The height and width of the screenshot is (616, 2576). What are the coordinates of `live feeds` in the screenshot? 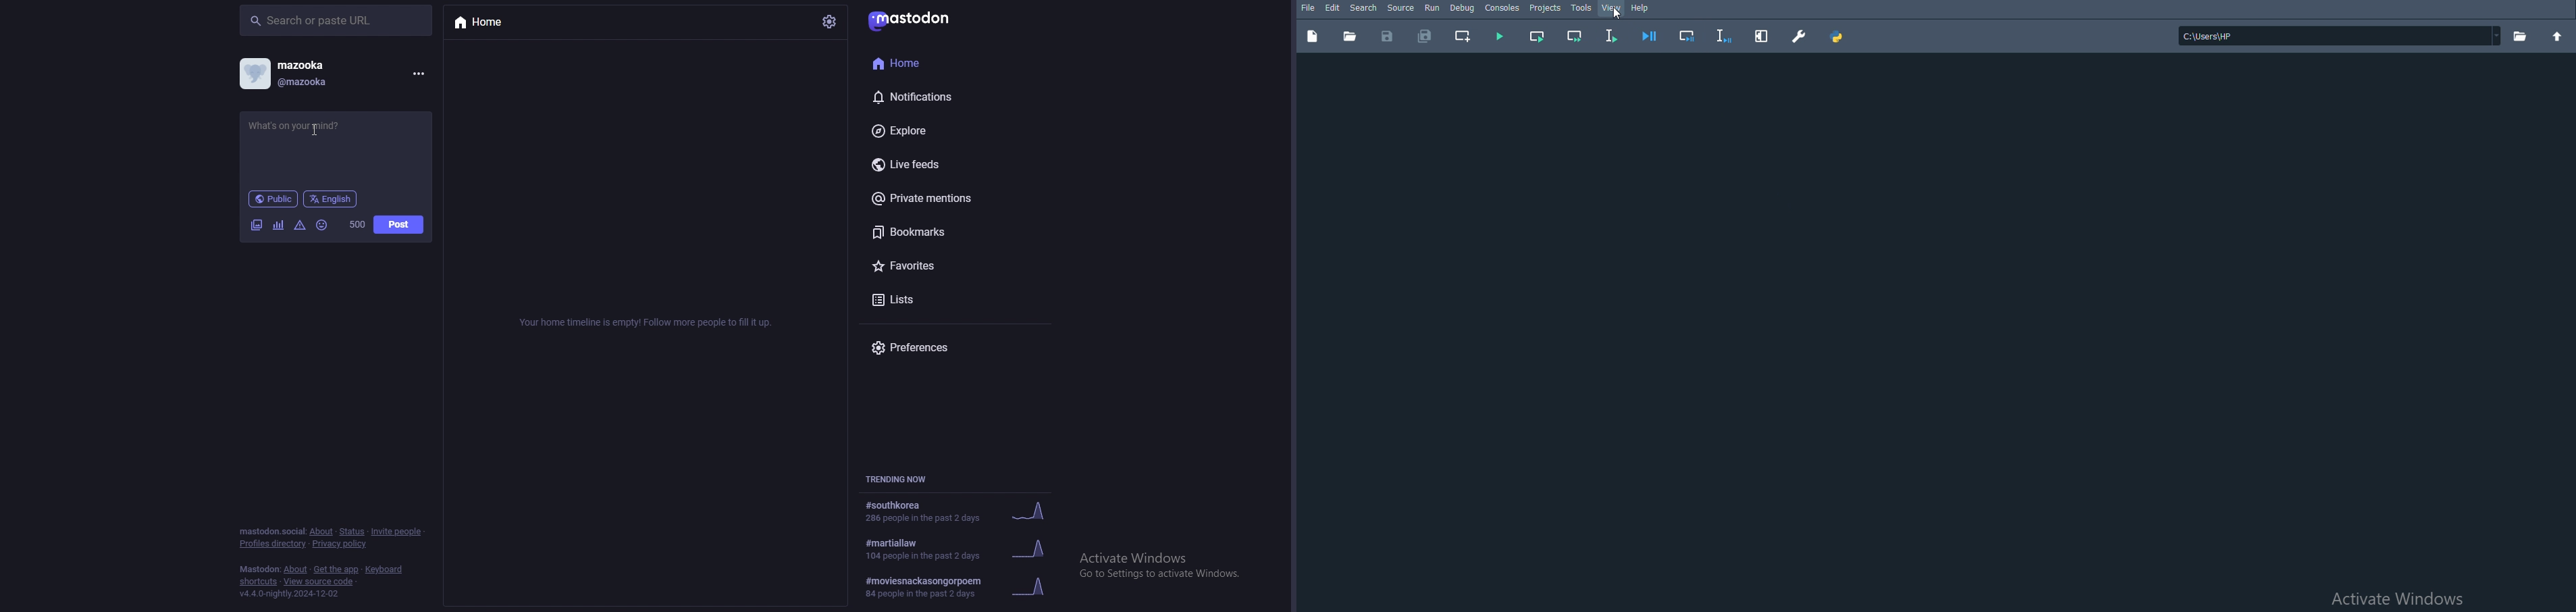 It's located at (929, 165).